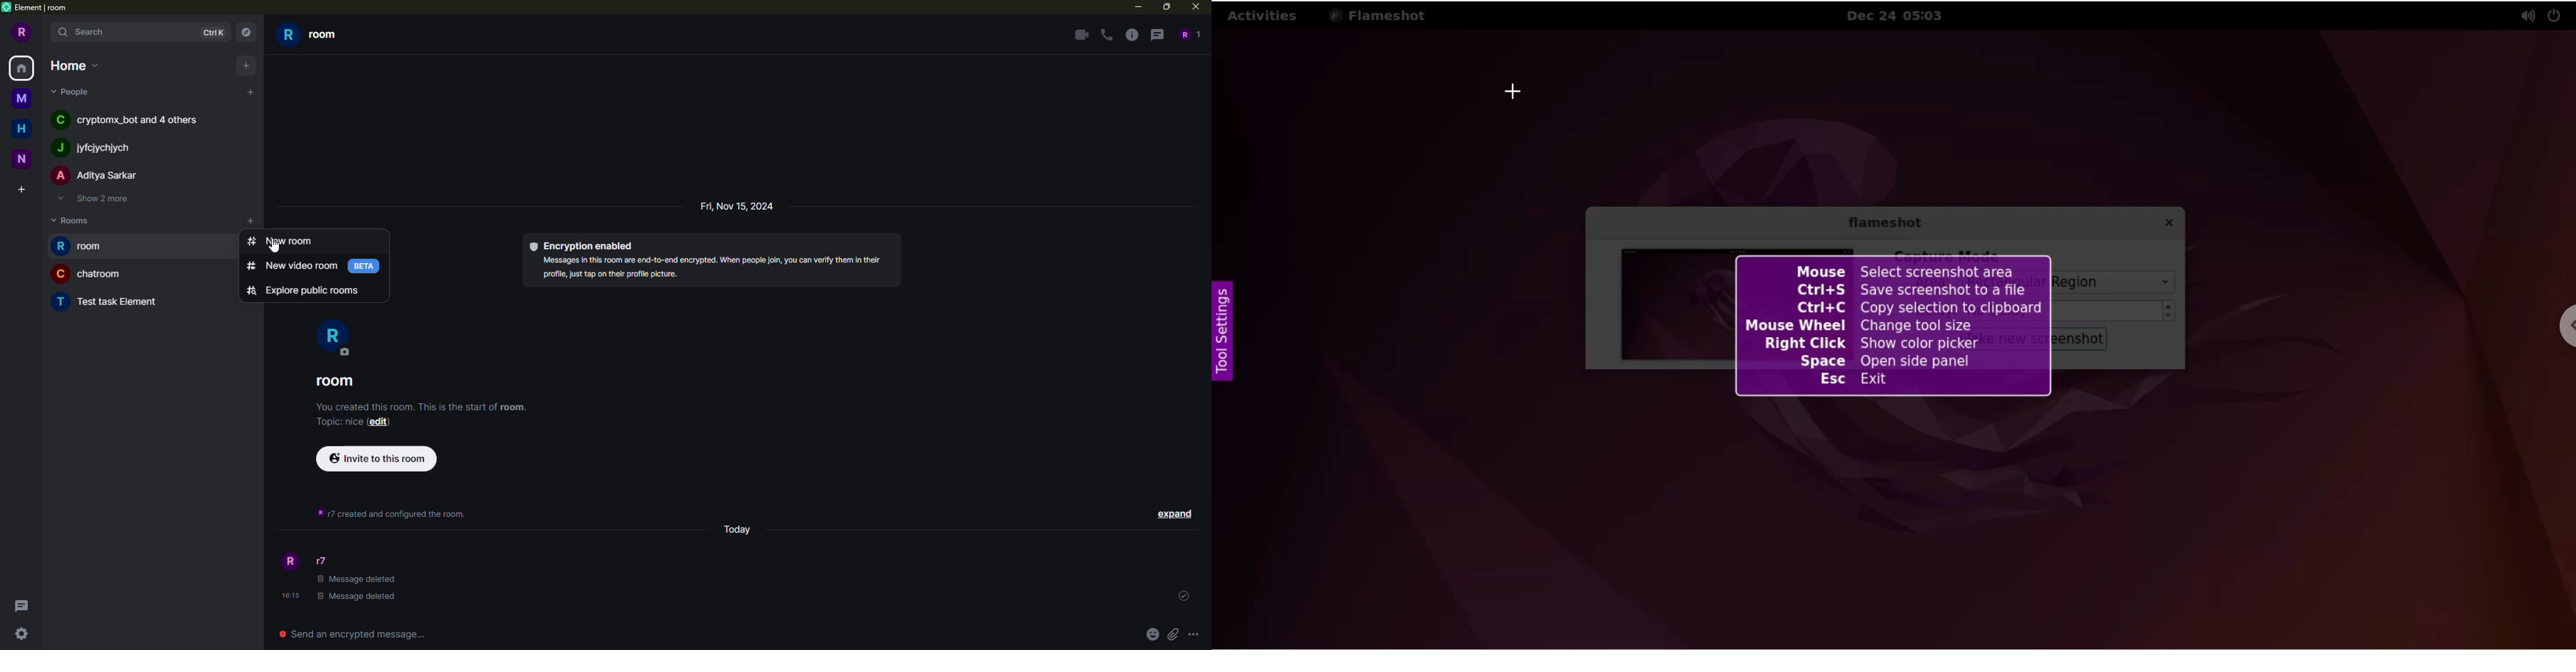  What do you see at coordinates (1197, 635) in the screenshot?
I see `more` at bounding box center [1197, 635].